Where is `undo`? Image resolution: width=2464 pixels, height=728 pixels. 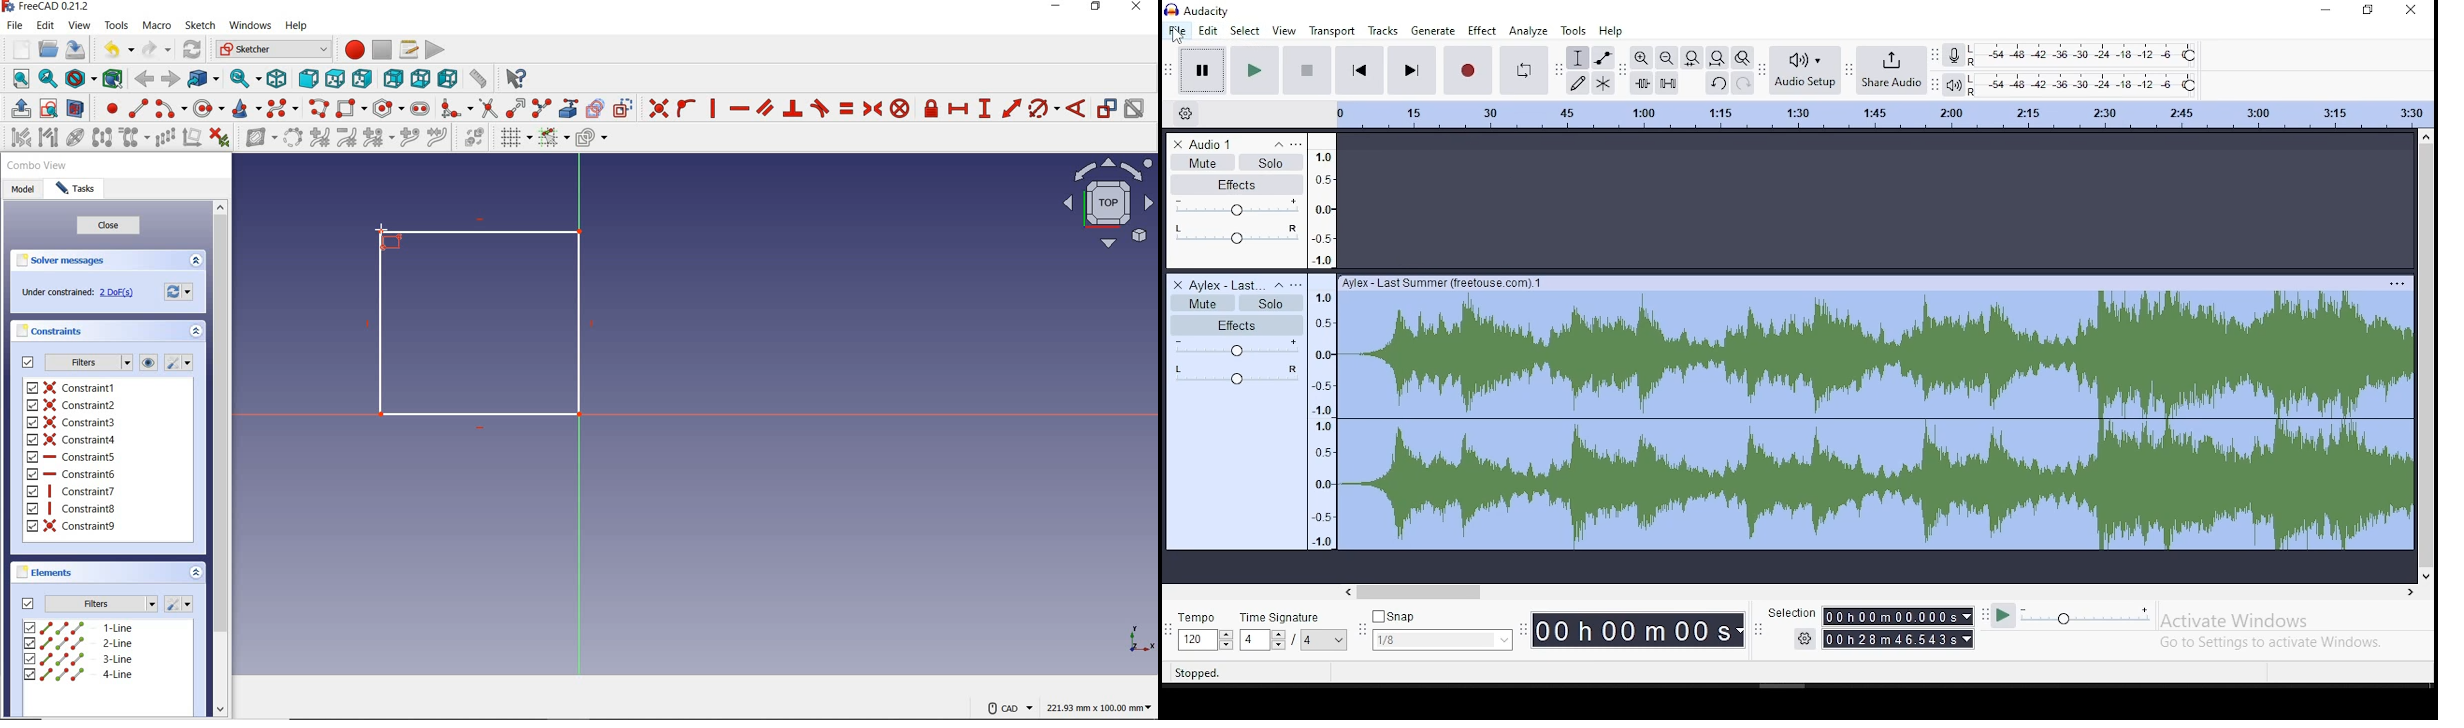 undo is located at coordinates (119, 51).